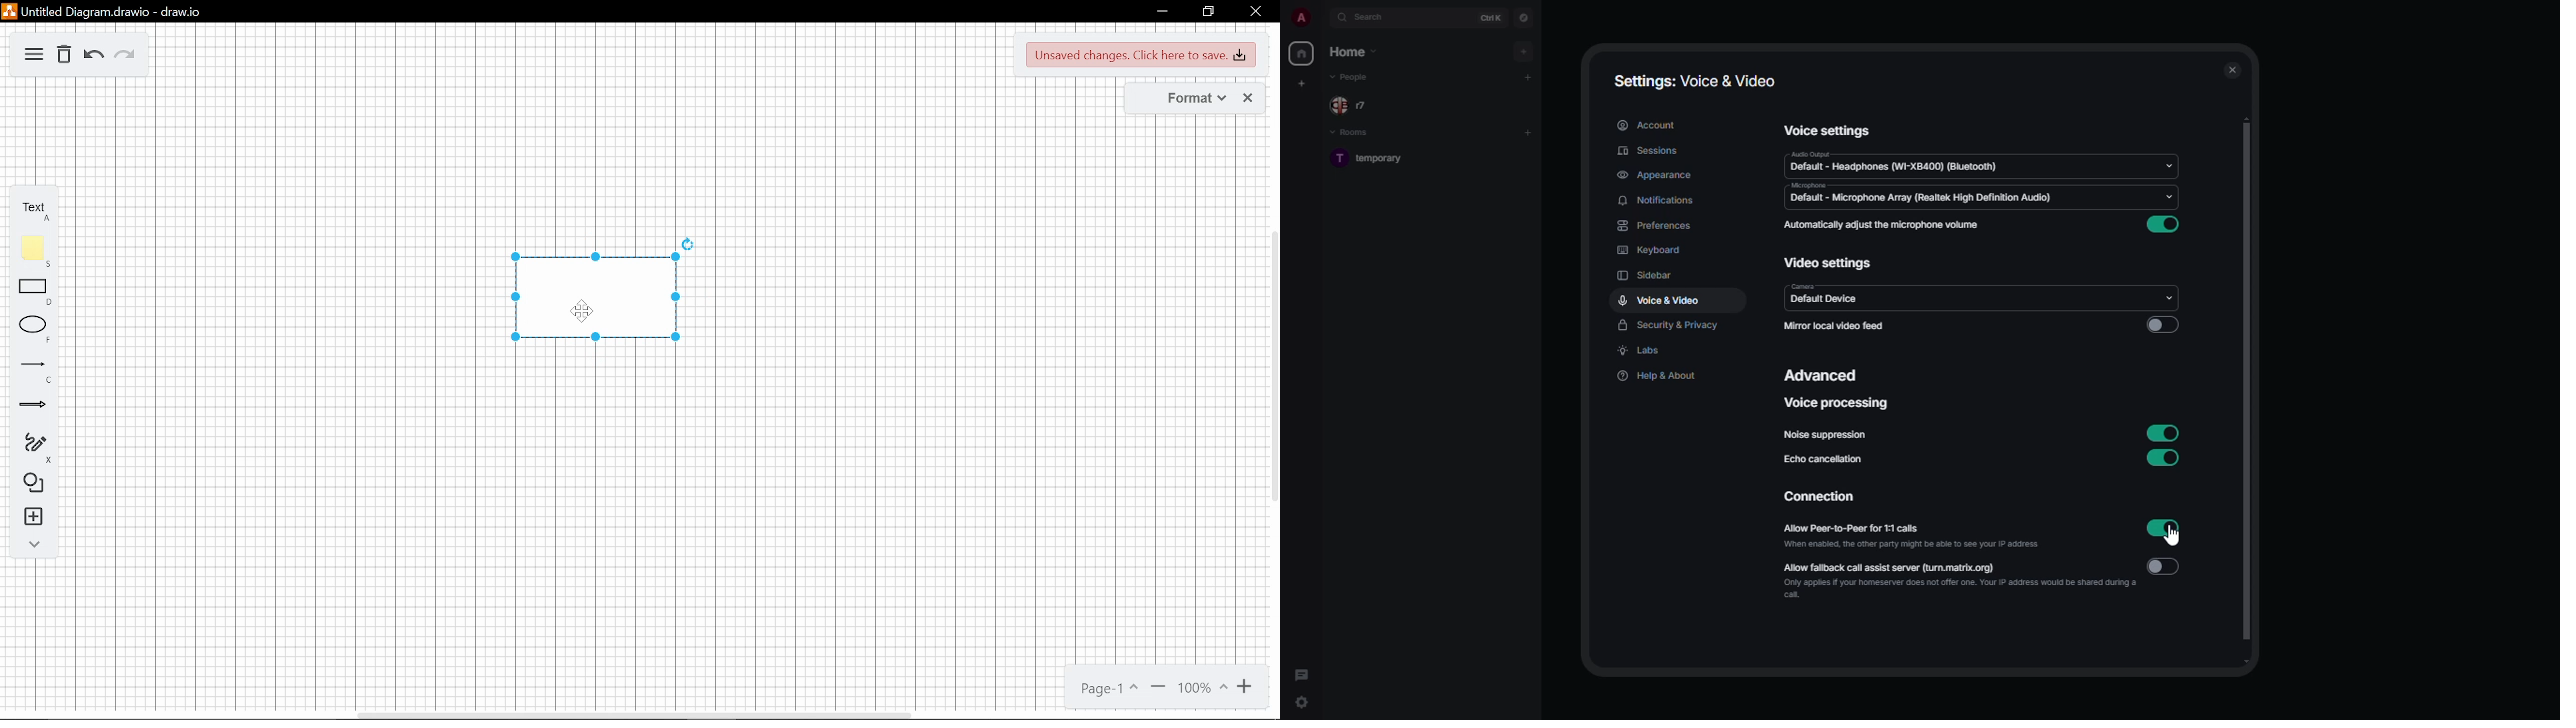 This screenshot has width=2576, height=728. What do you see at coordinates (108, 14) in the screenshot?
I see `Untitled Diagram.drawio-draw.io` at bounding box center [108, 14].